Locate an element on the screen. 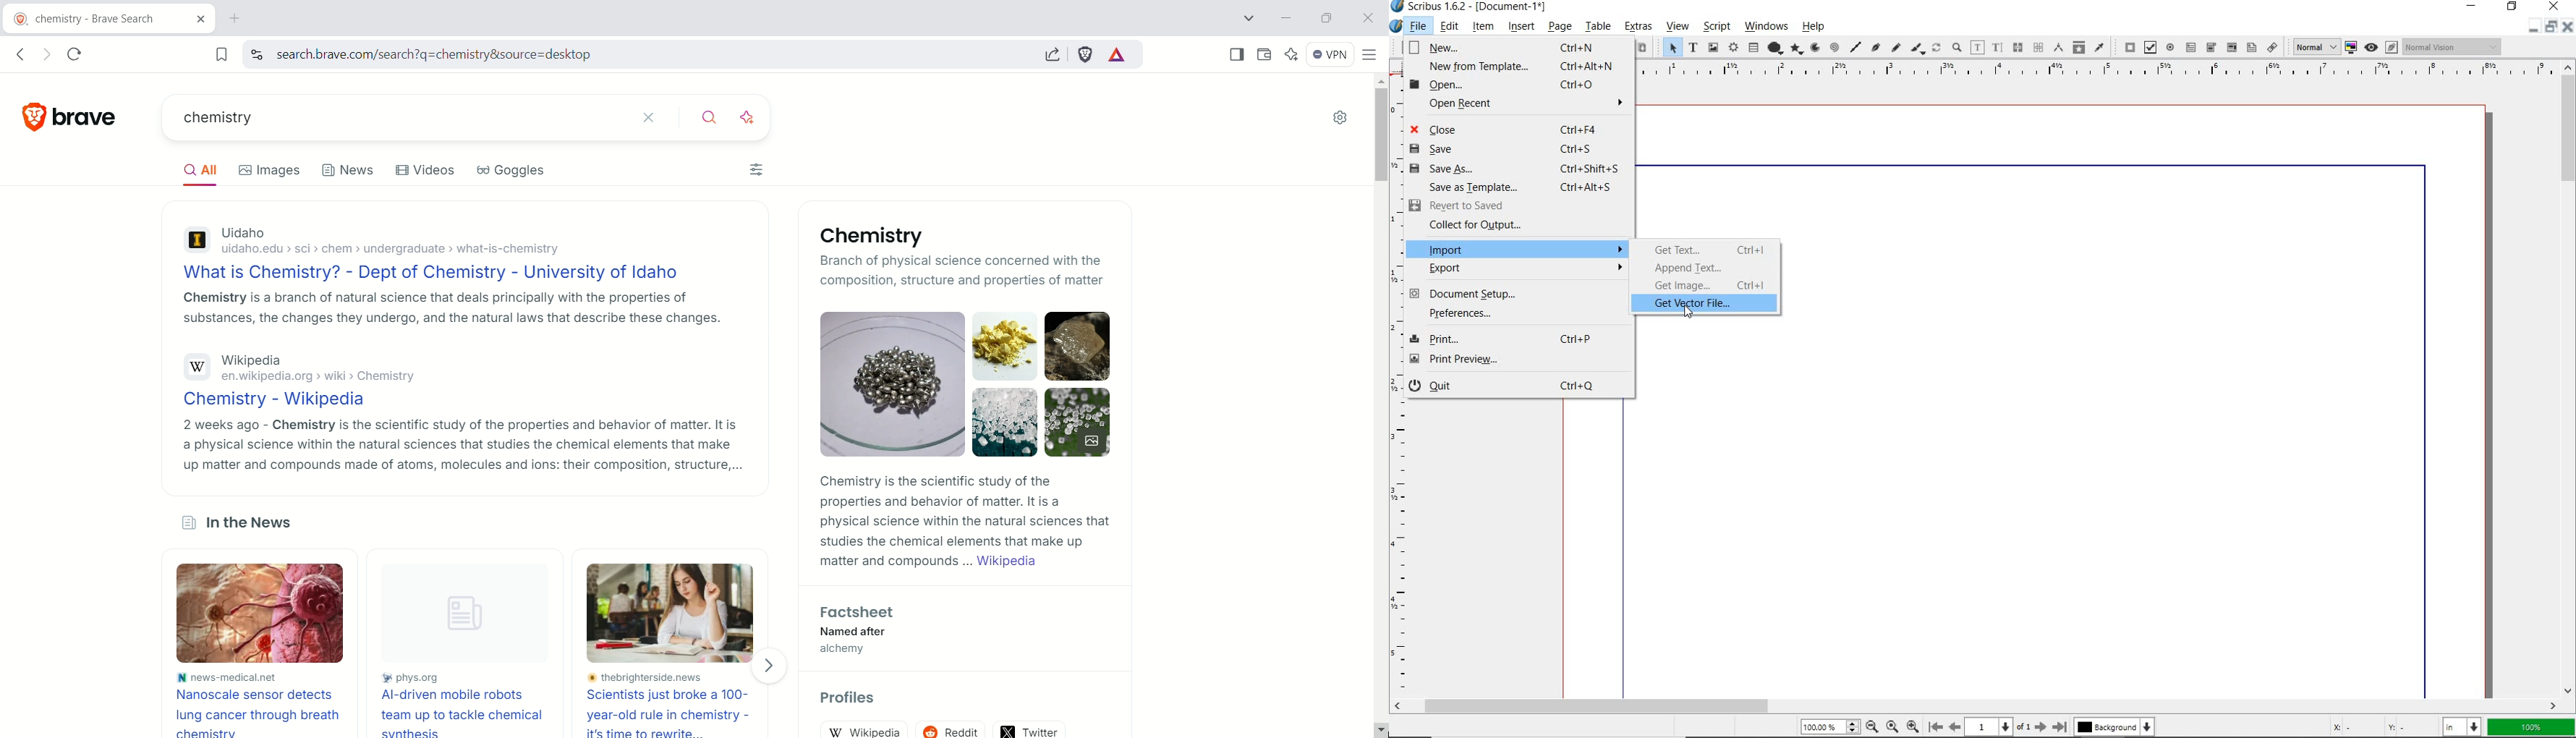  minimize is located at coordinates (1286, 19).